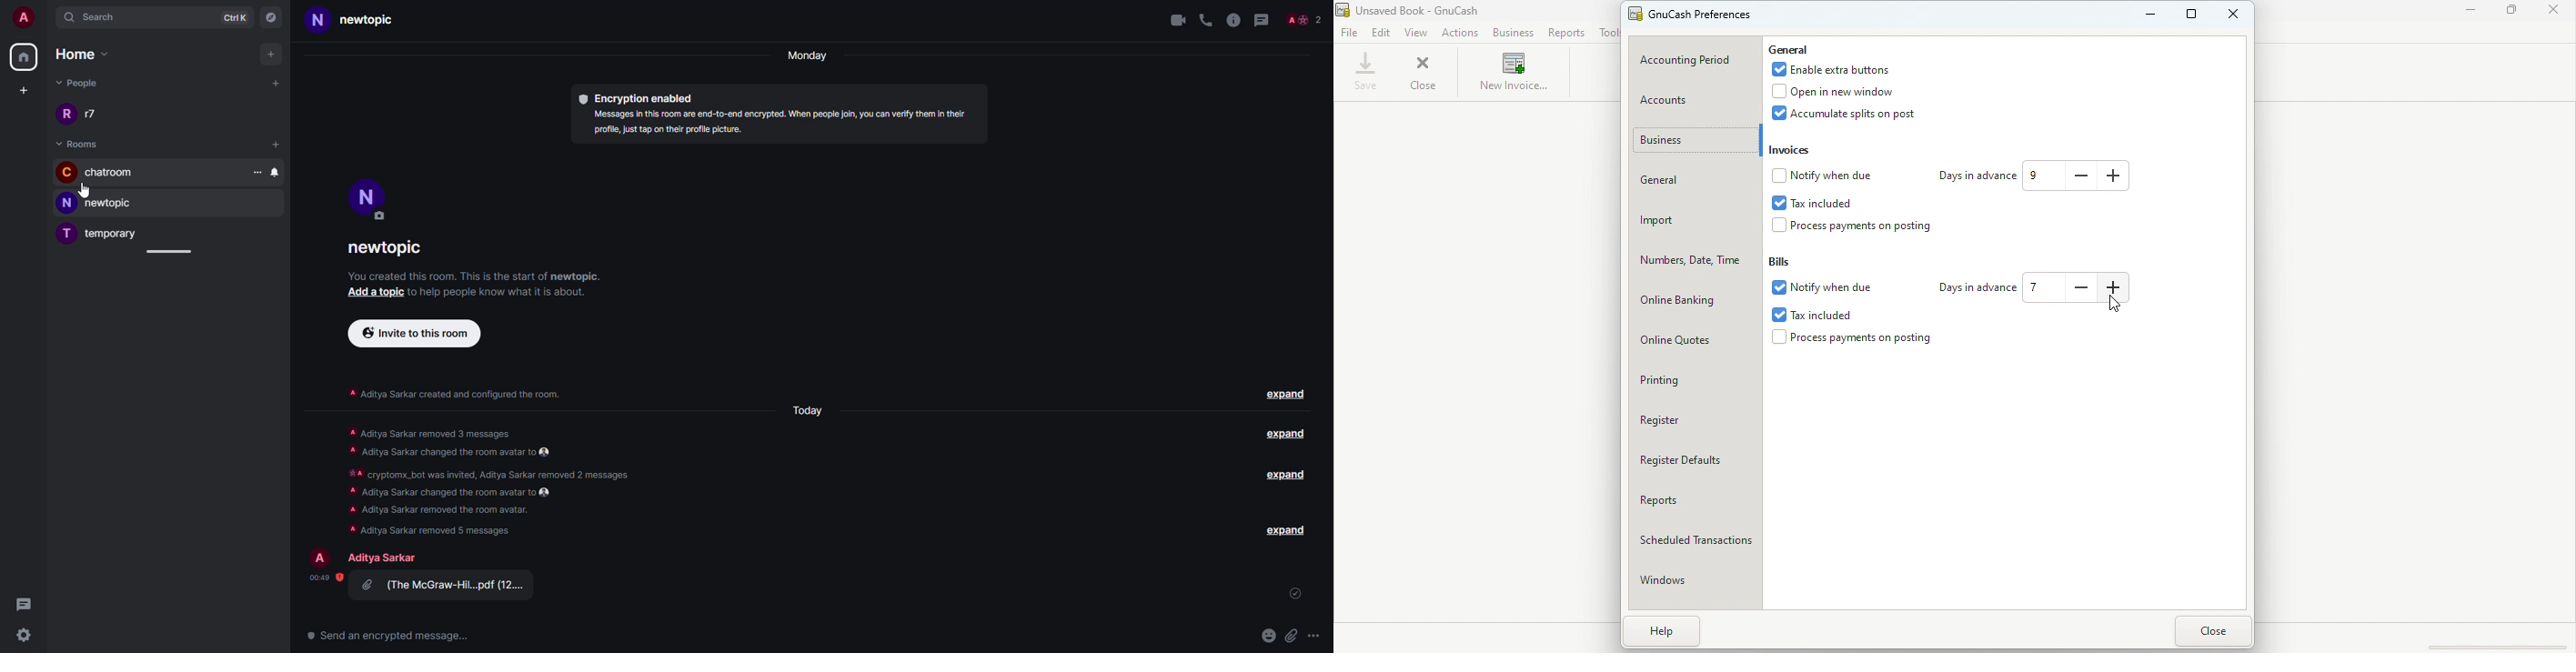  I want to click on bell, so click(277, 171).